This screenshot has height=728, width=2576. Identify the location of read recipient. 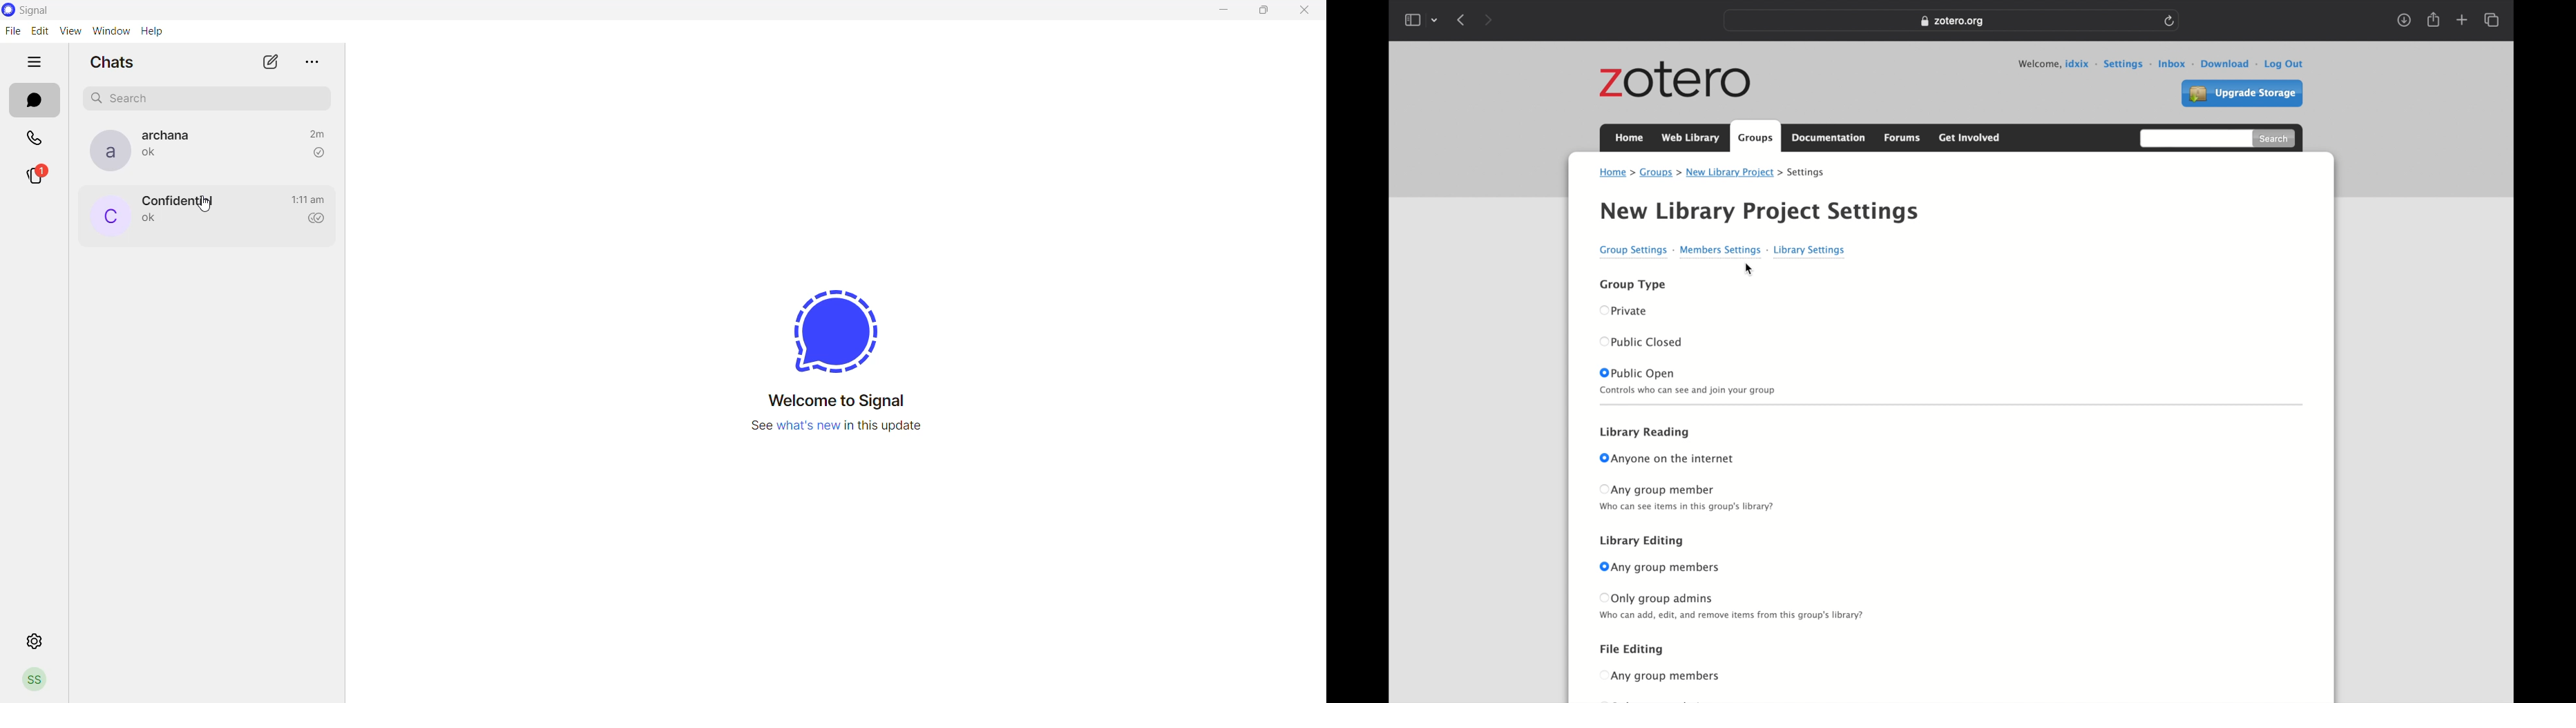
(321, 220).